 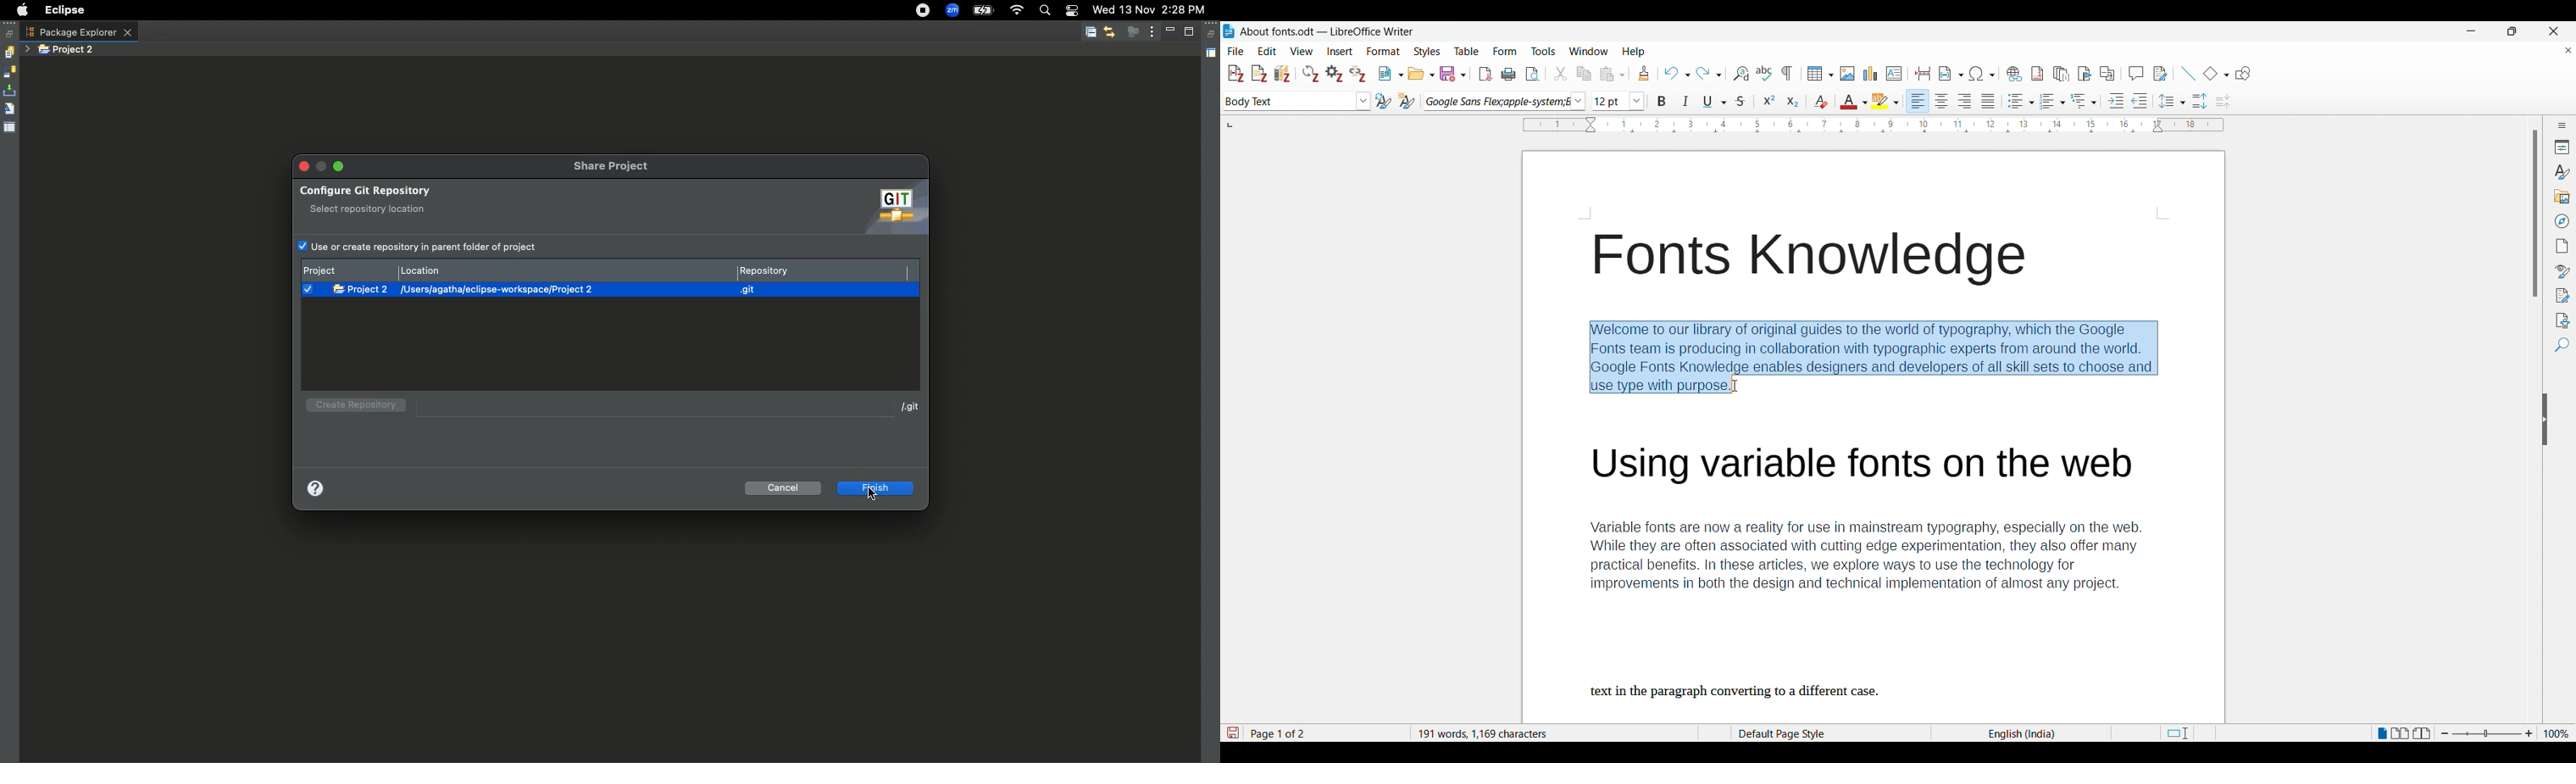 What do you see at coordinates (1820, 102) in the screenshot?
I see `Clear direct formatting ` at bounding box center [1820, 102].